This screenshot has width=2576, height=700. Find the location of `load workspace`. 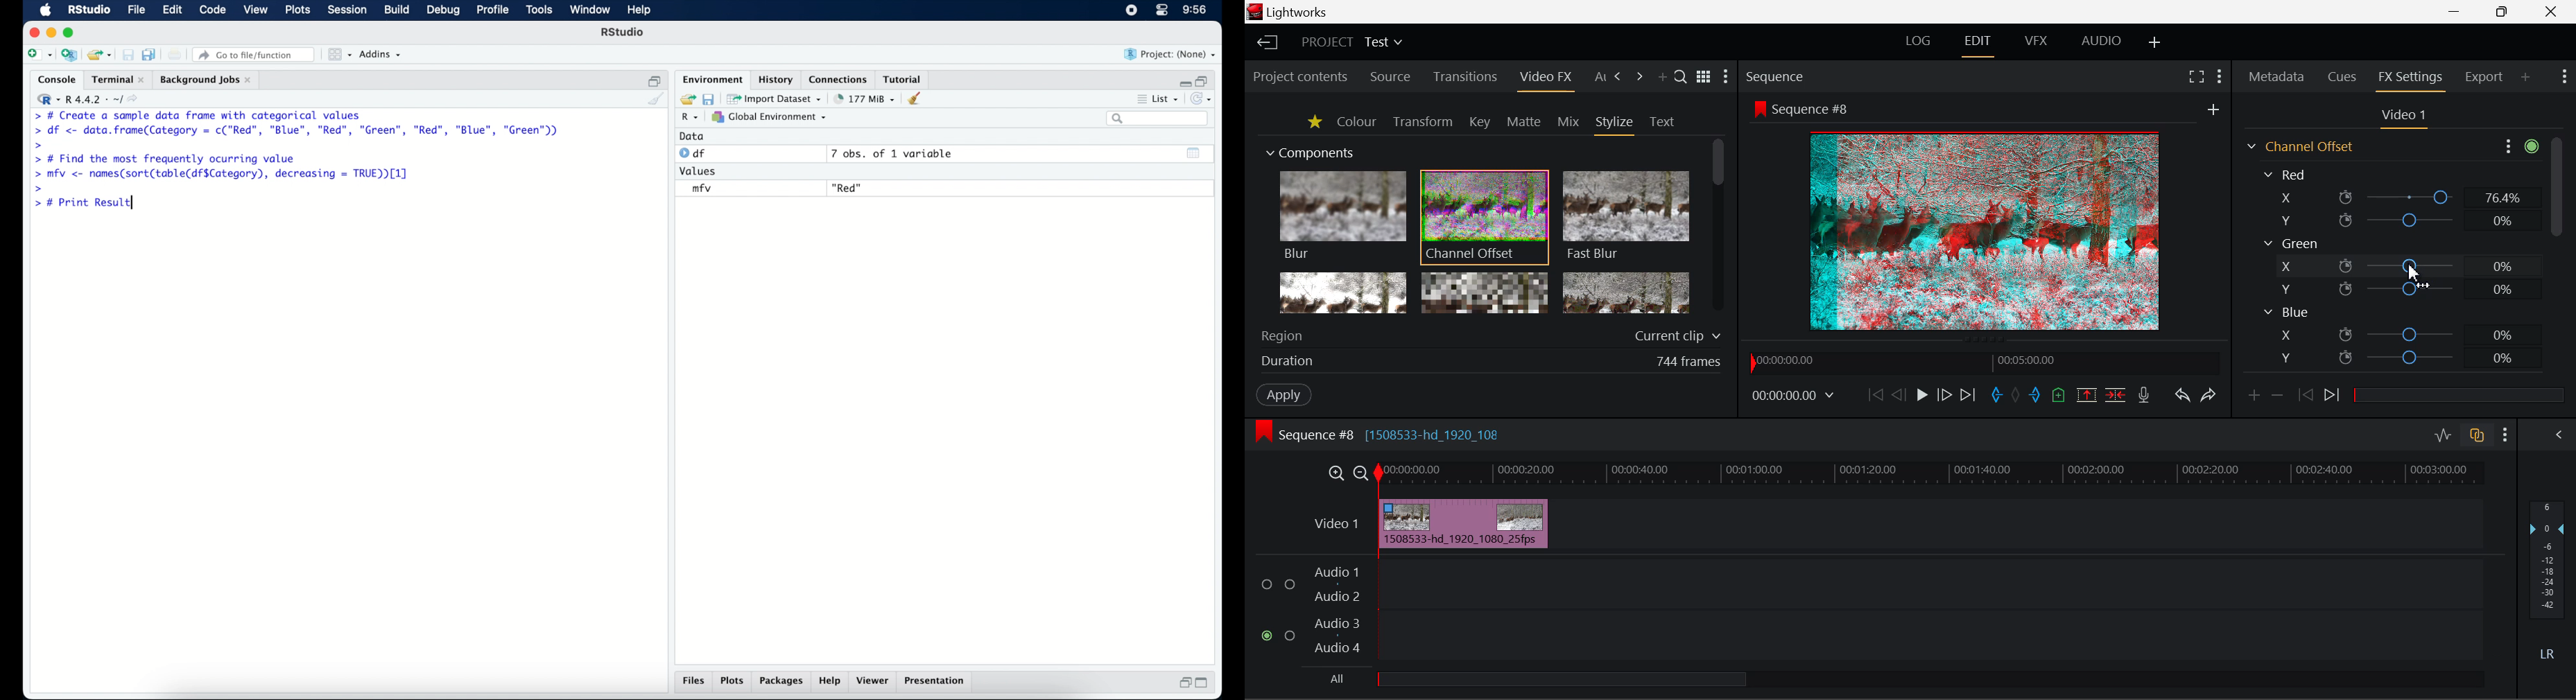

load workspace is located at coordinates (686, 97).